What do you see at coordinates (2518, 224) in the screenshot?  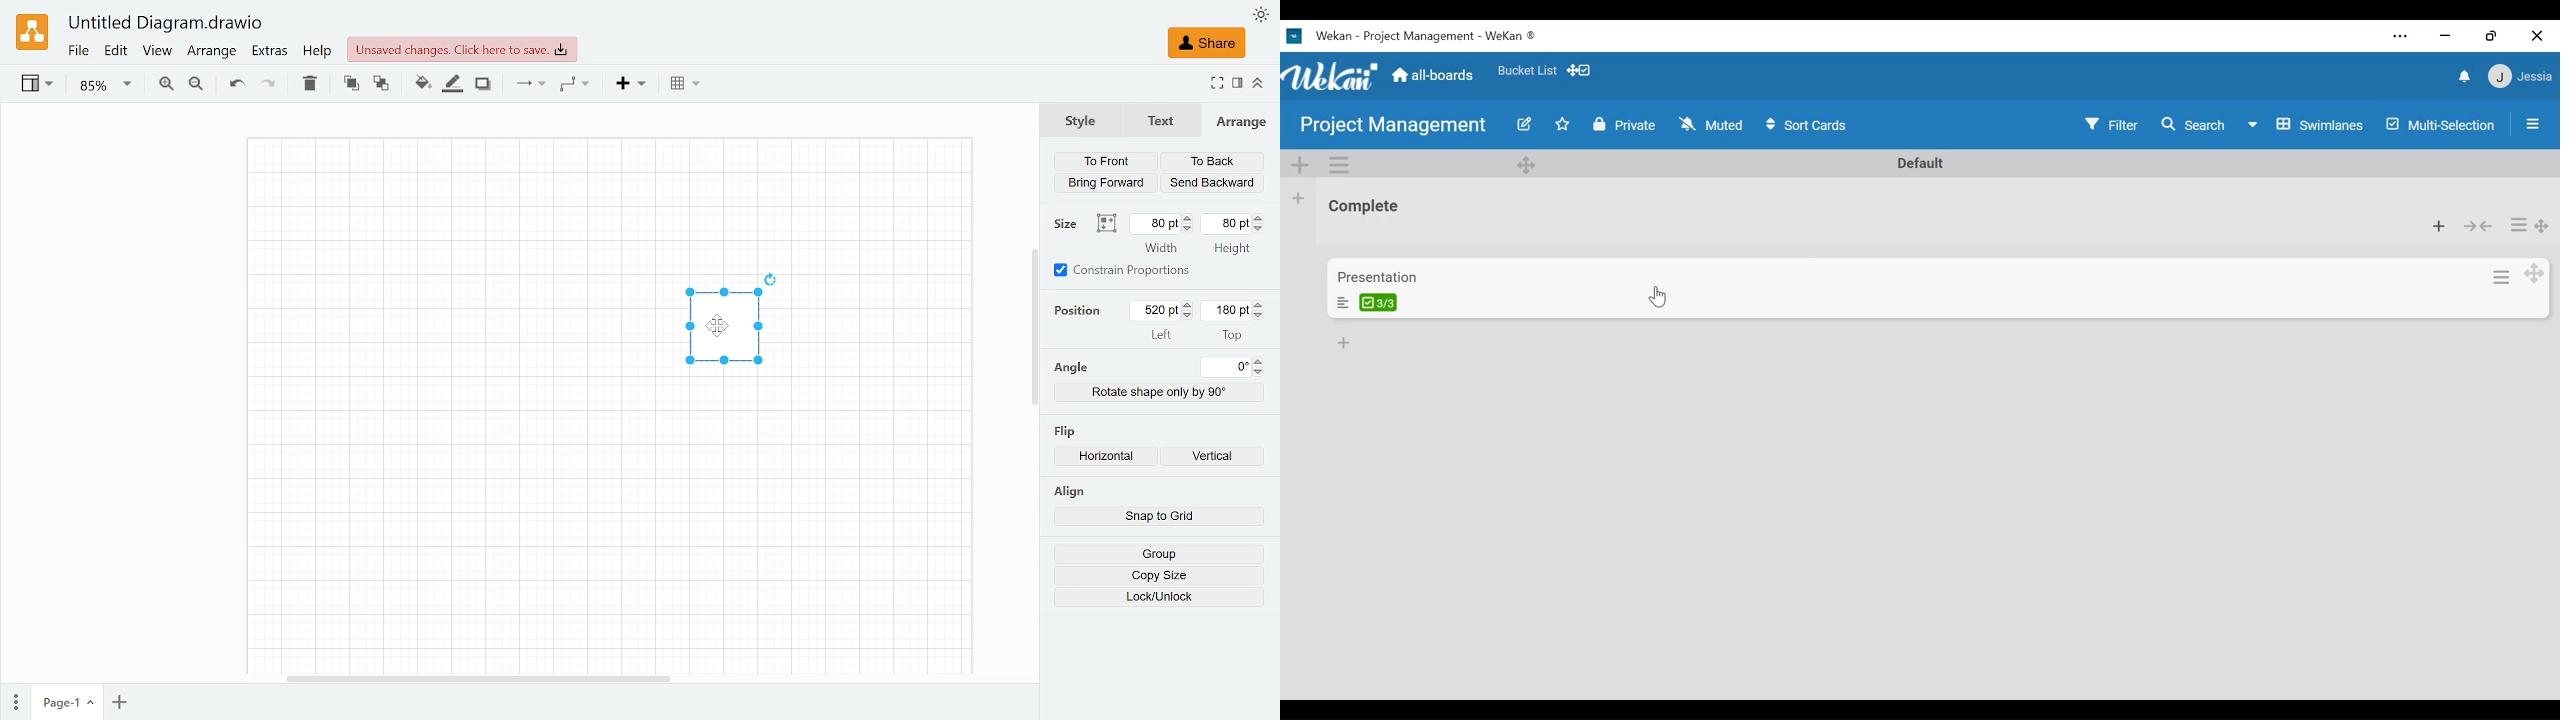 I see `card actions` at bounding box center [2518, 224].